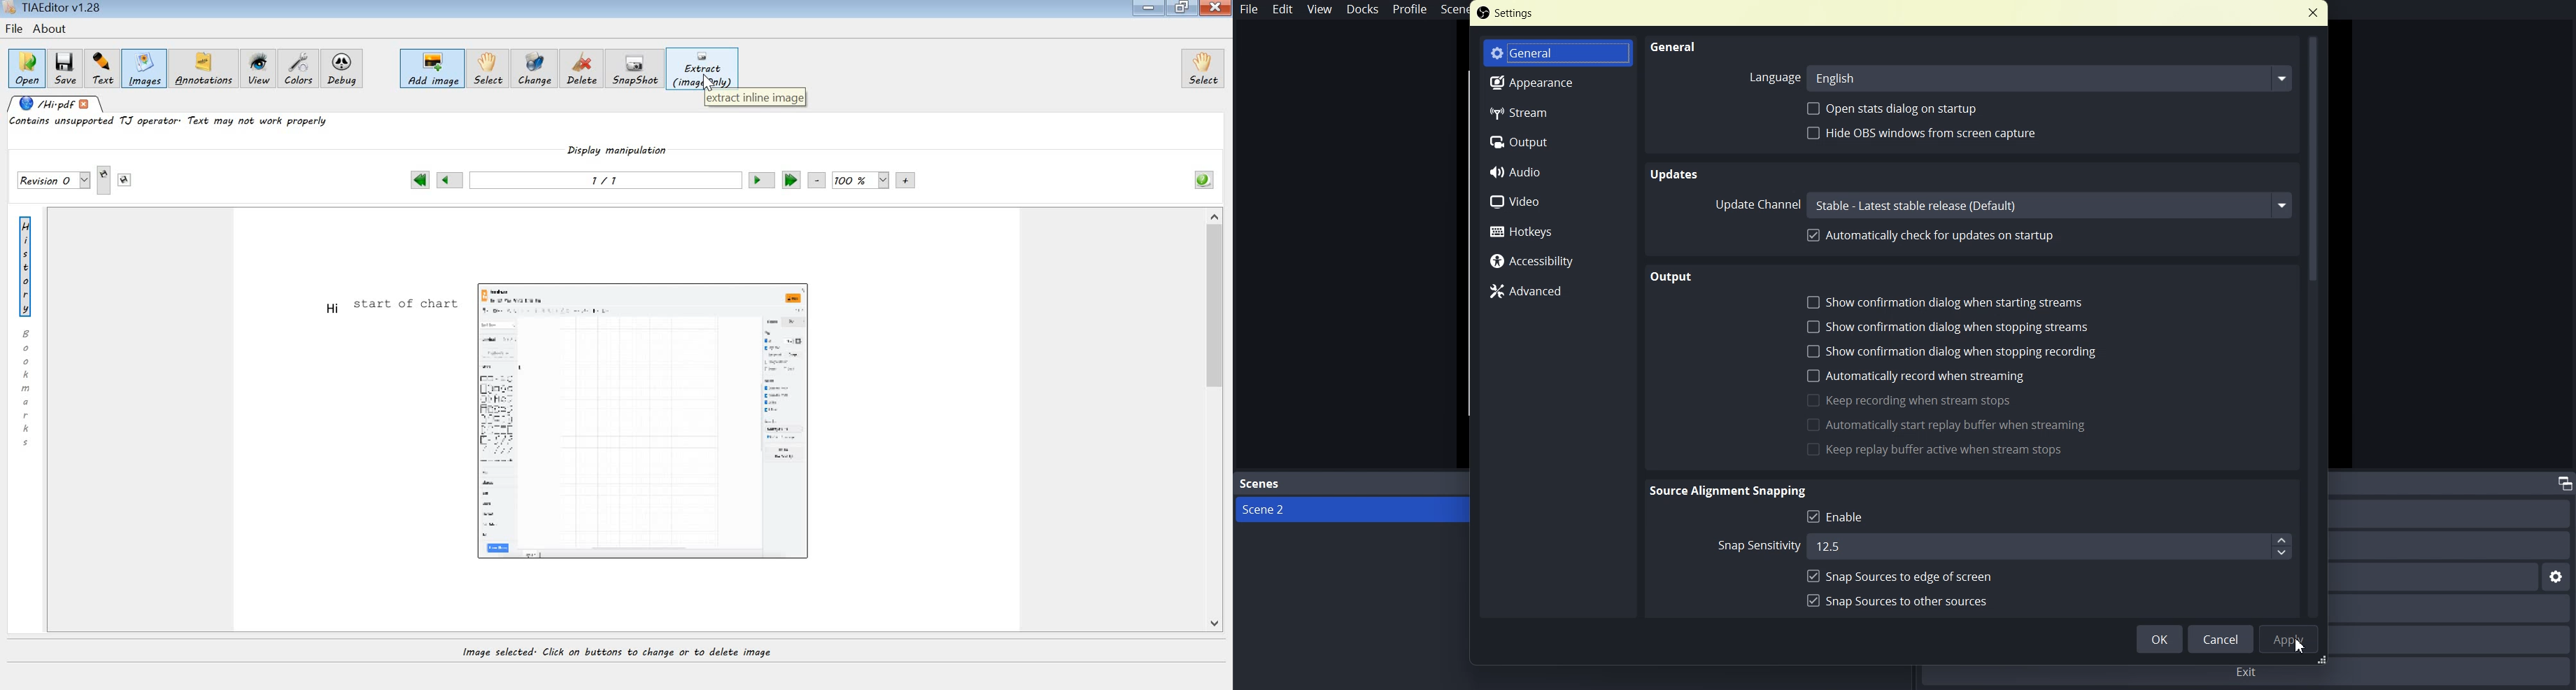  Describe the element at coordinates (2301, 645) in the screenshot. I see `Cursor` at that location.